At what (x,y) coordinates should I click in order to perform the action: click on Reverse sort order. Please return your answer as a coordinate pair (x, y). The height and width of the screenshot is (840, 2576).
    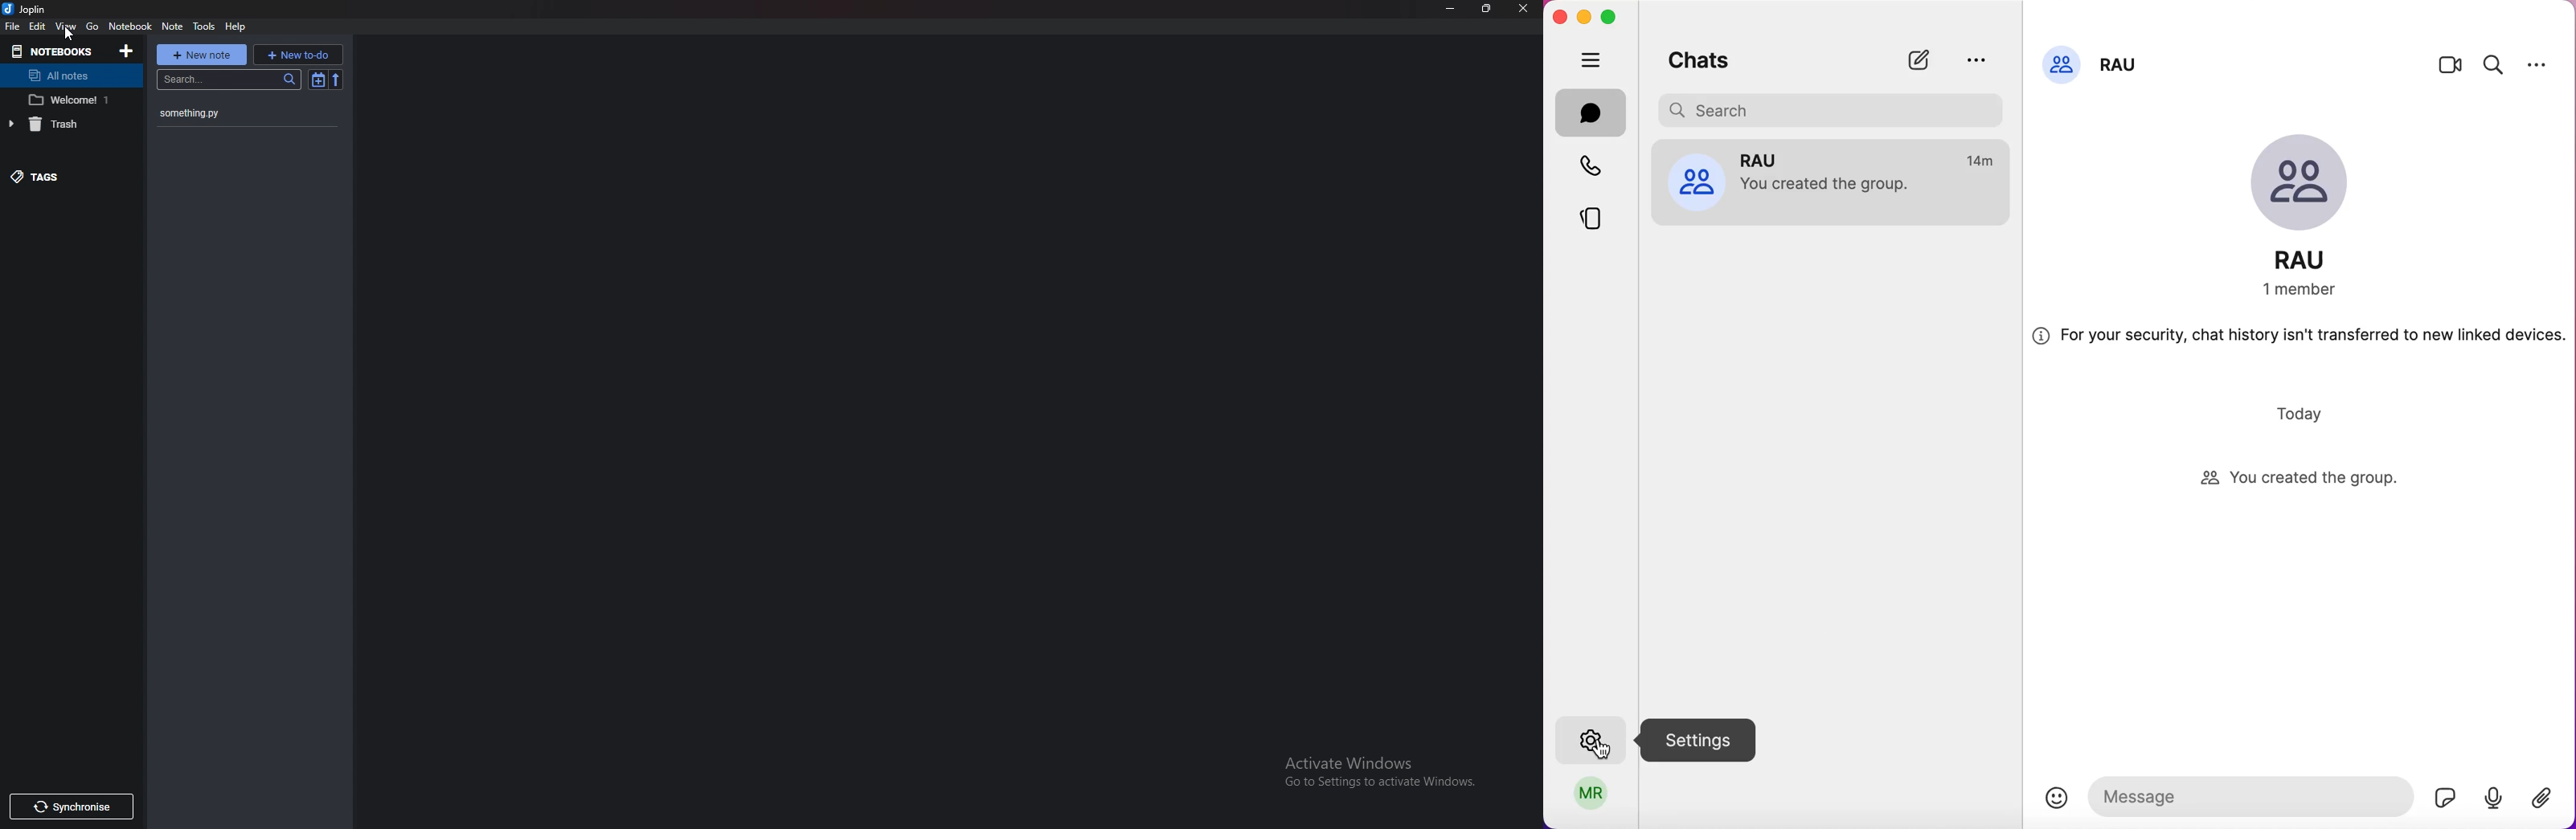
    Looking at the image, I should click on (336, 80).